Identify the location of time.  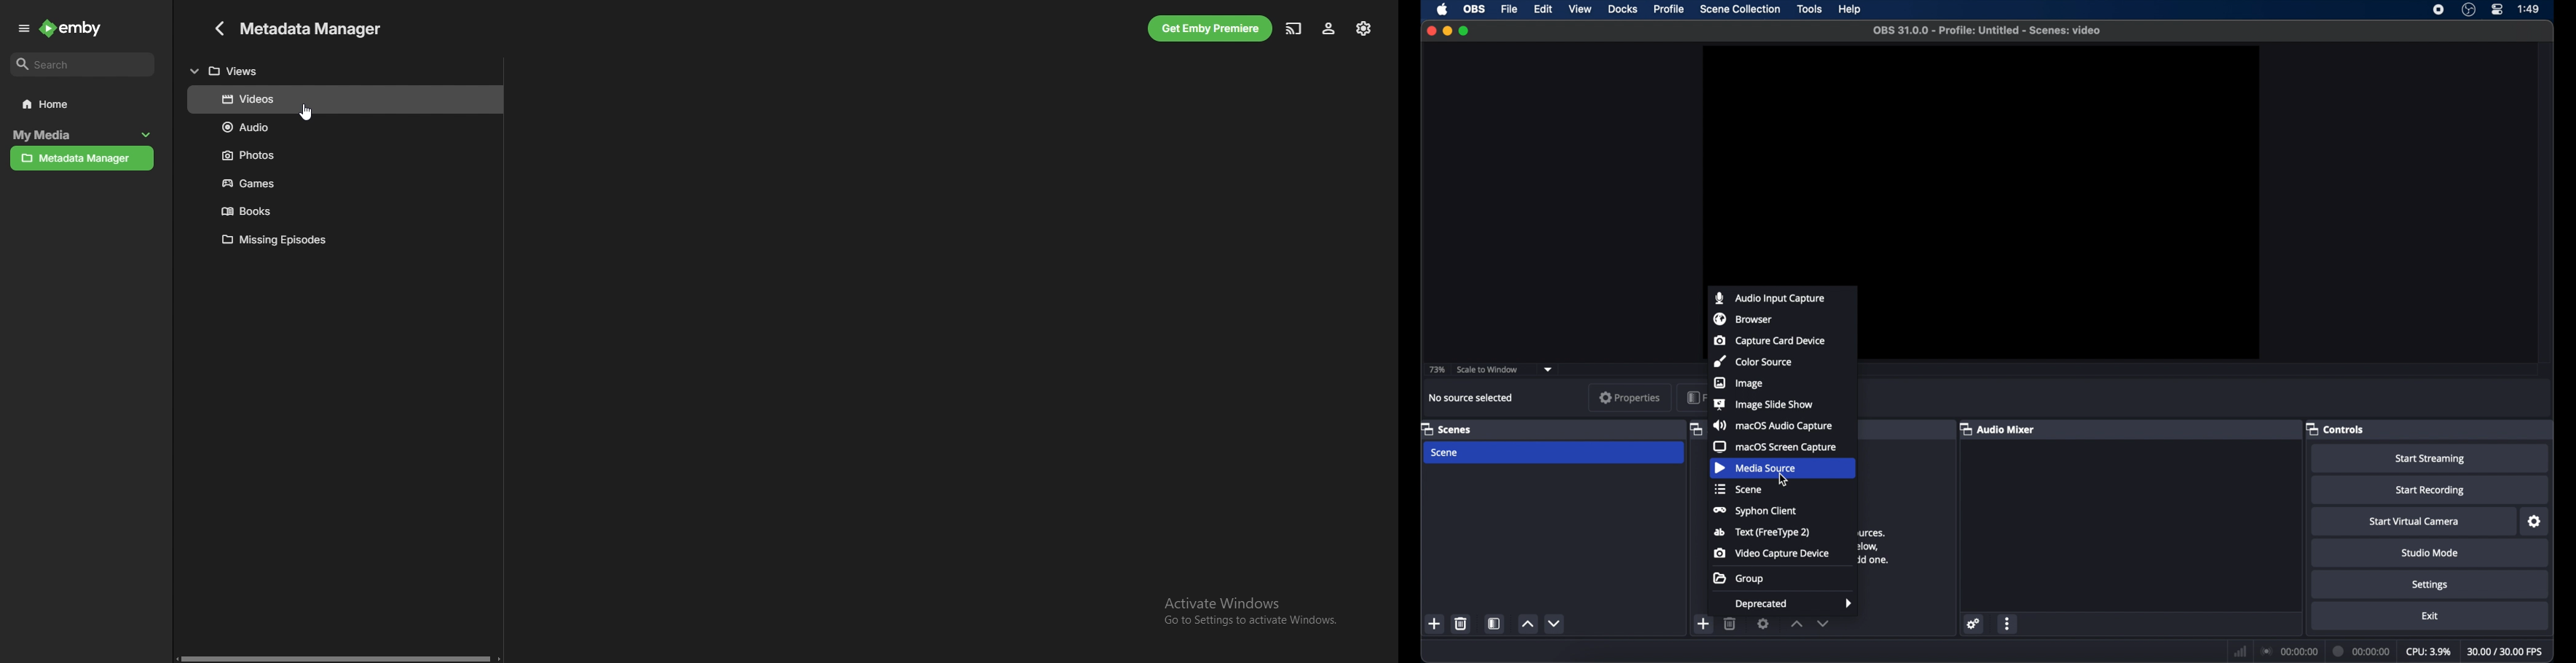
(2529, 9).